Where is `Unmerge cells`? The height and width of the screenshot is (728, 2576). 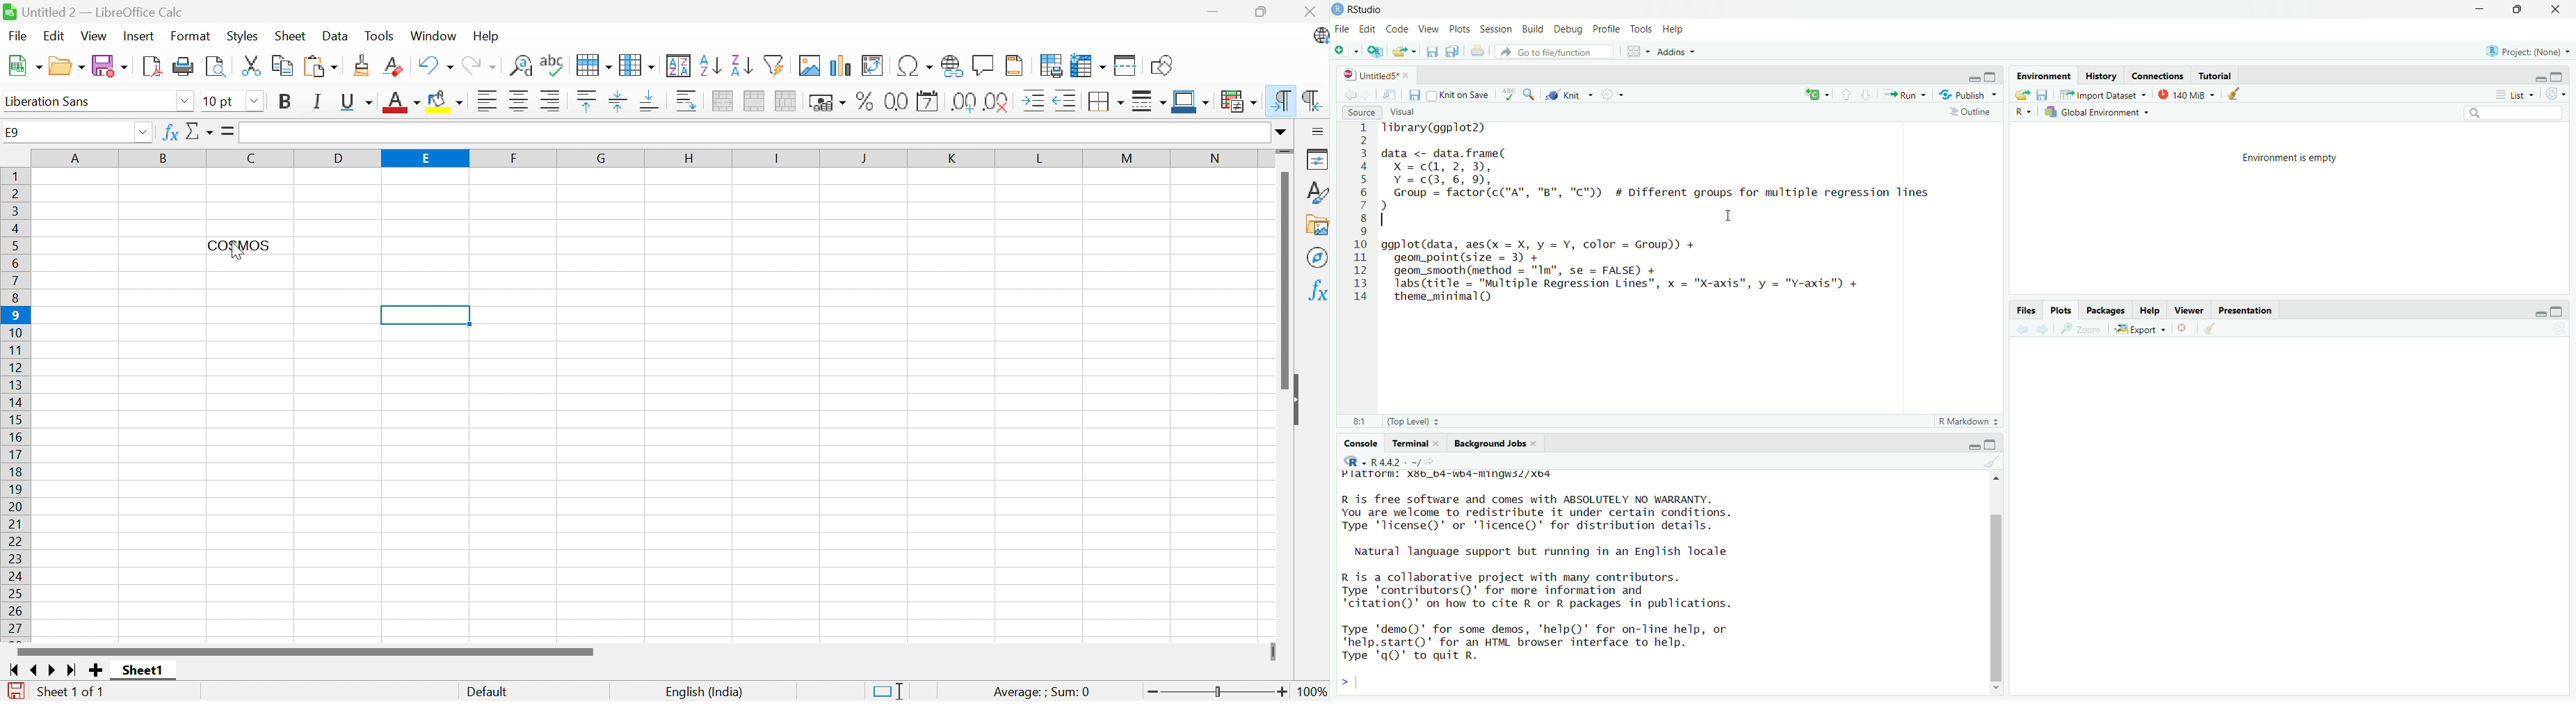 Unmerge cells is located at coordinates (784, 101).